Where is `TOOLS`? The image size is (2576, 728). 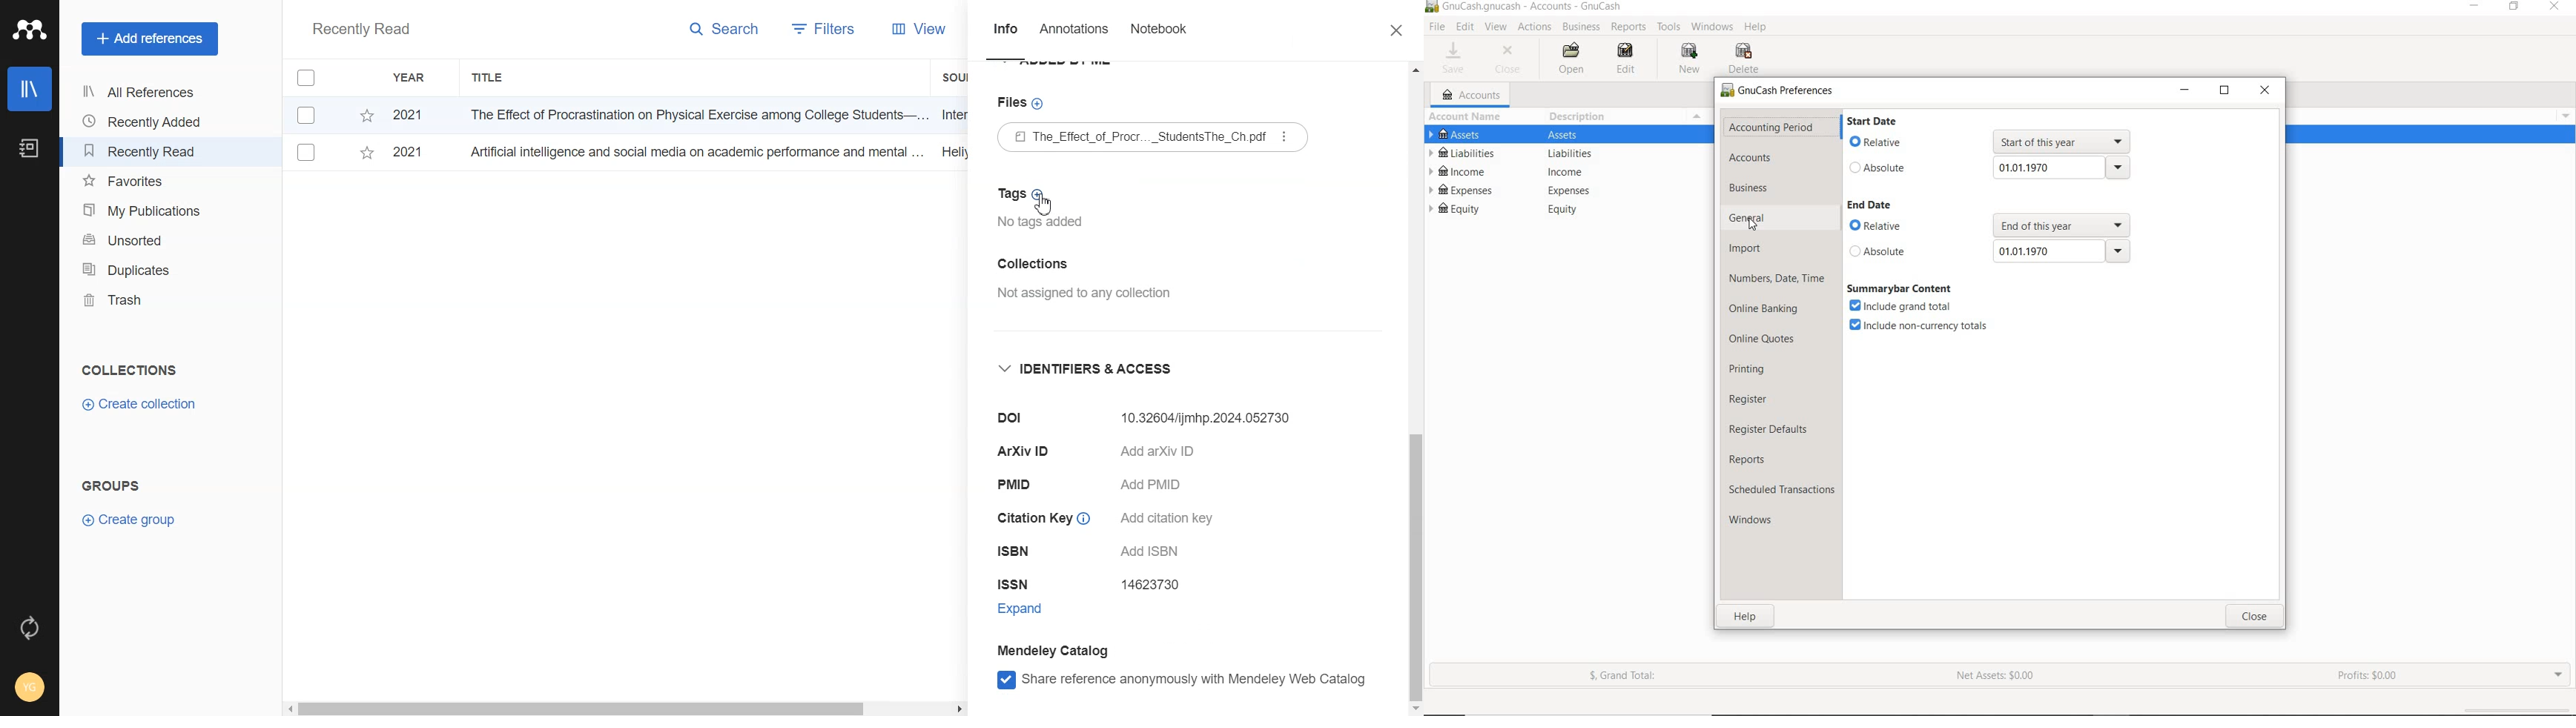 TOOLS is located at coordinates (1669, 27).